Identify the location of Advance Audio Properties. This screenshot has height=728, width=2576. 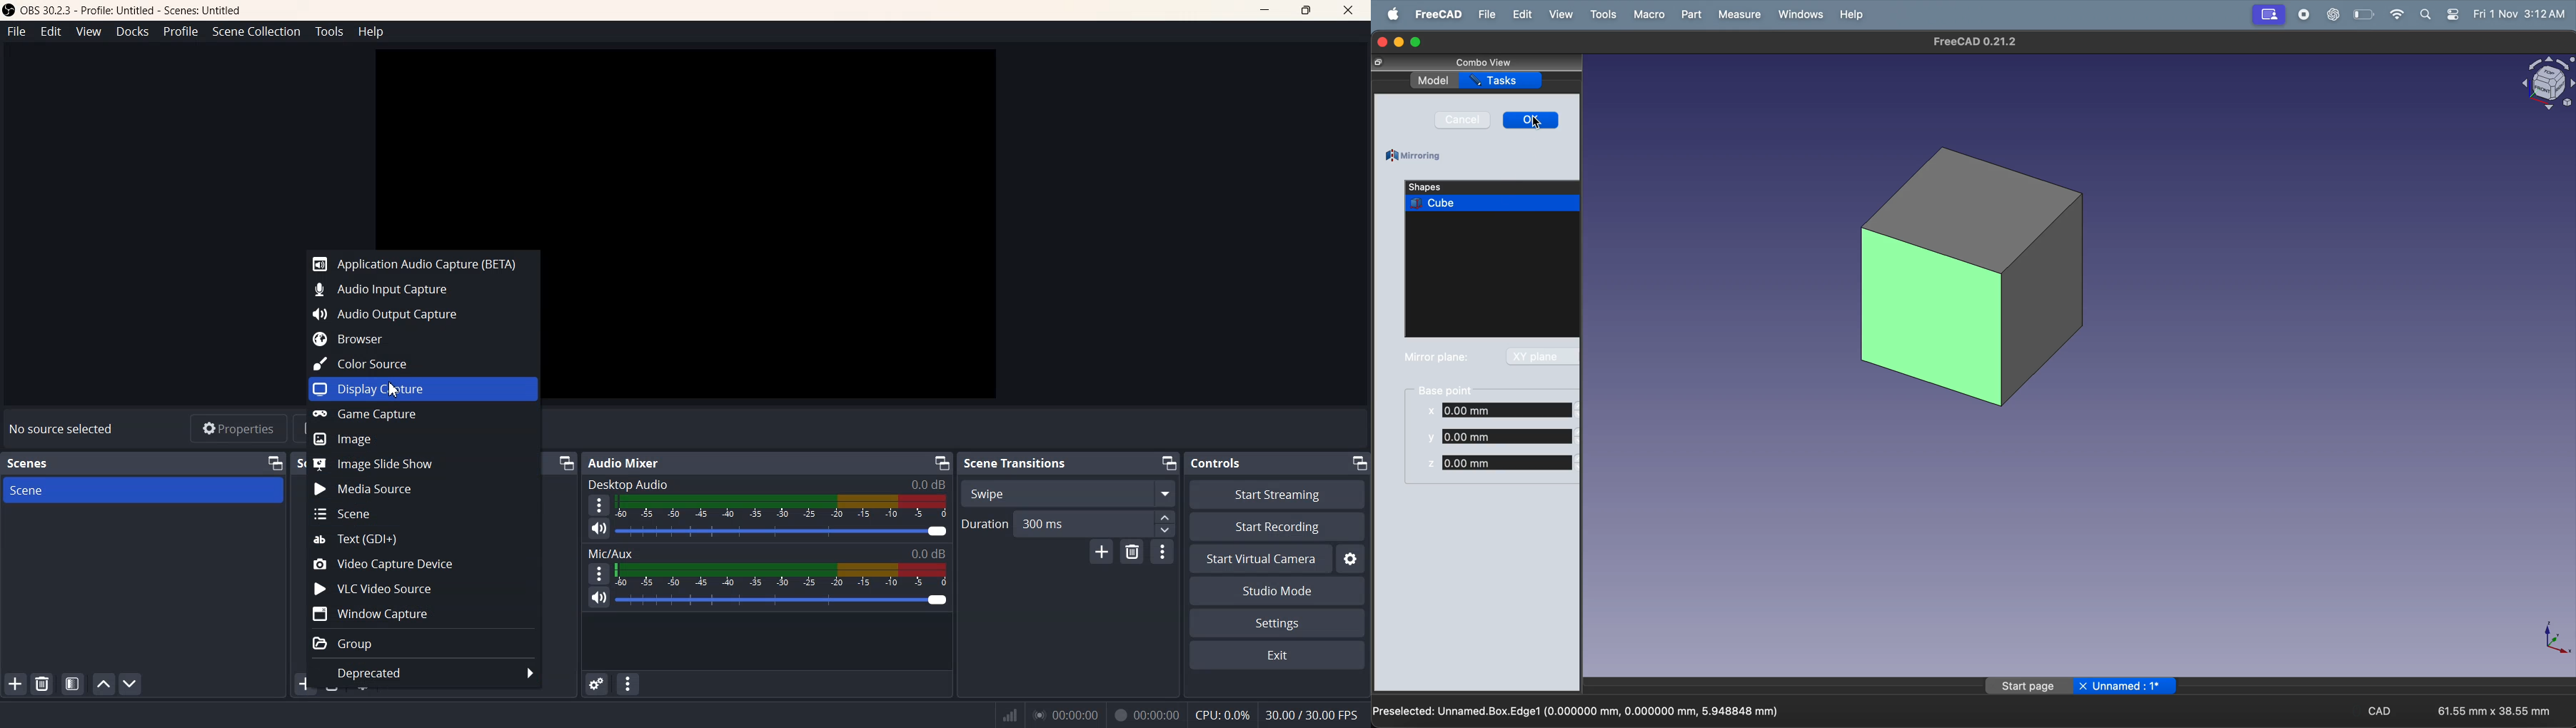
(595, 684).